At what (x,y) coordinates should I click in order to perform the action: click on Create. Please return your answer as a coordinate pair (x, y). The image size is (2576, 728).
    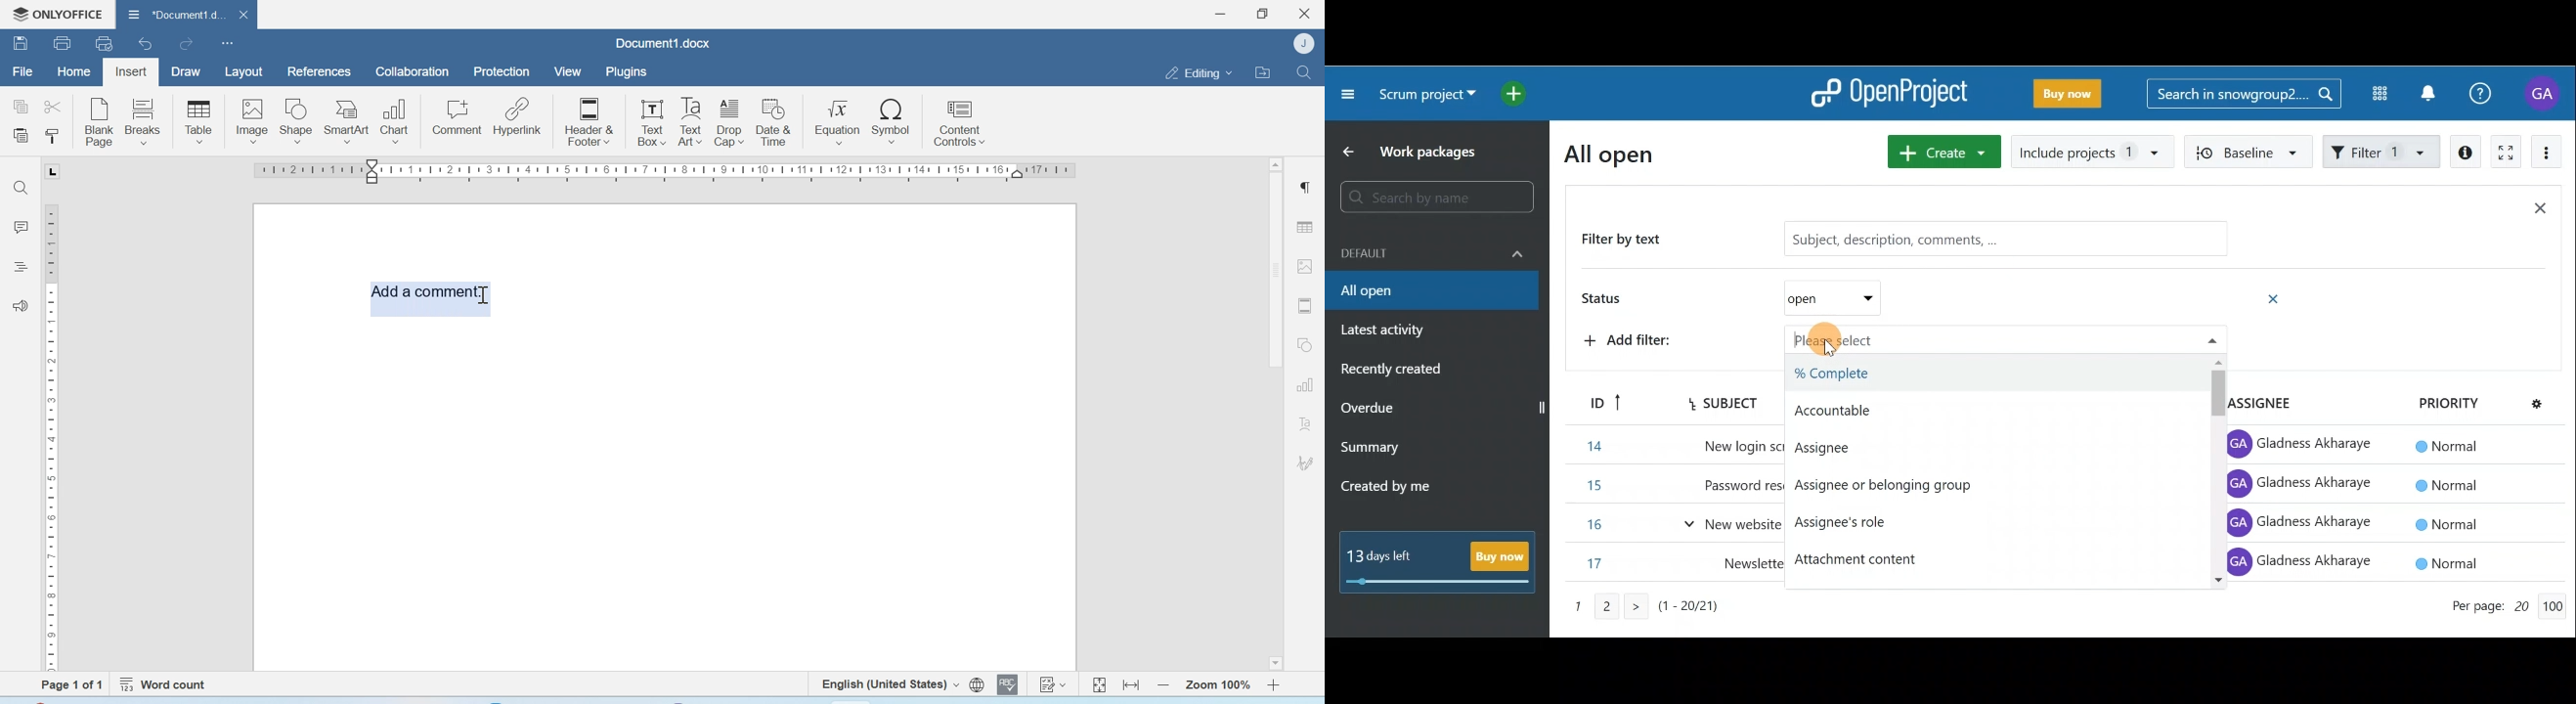
    Looking at the image, I should click on (1941, 152).